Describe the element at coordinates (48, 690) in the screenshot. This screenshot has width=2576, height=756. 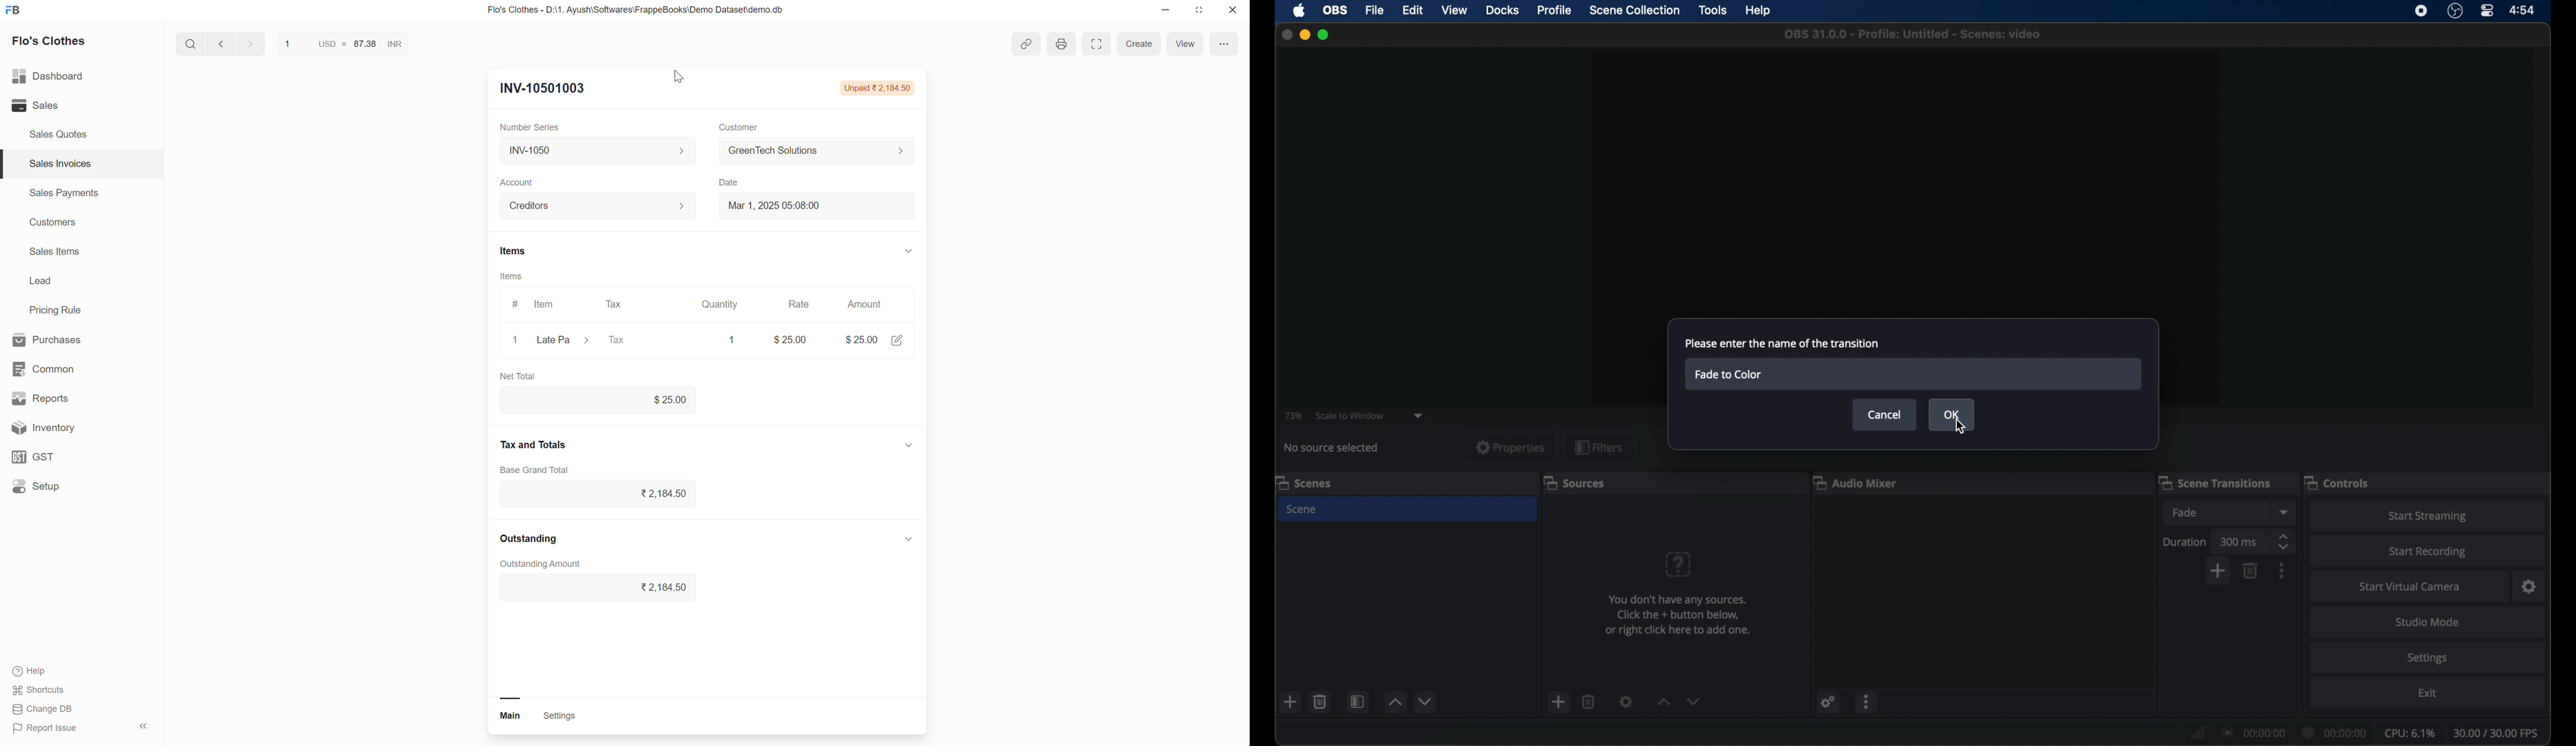
I see `shortcuts ` at that location.